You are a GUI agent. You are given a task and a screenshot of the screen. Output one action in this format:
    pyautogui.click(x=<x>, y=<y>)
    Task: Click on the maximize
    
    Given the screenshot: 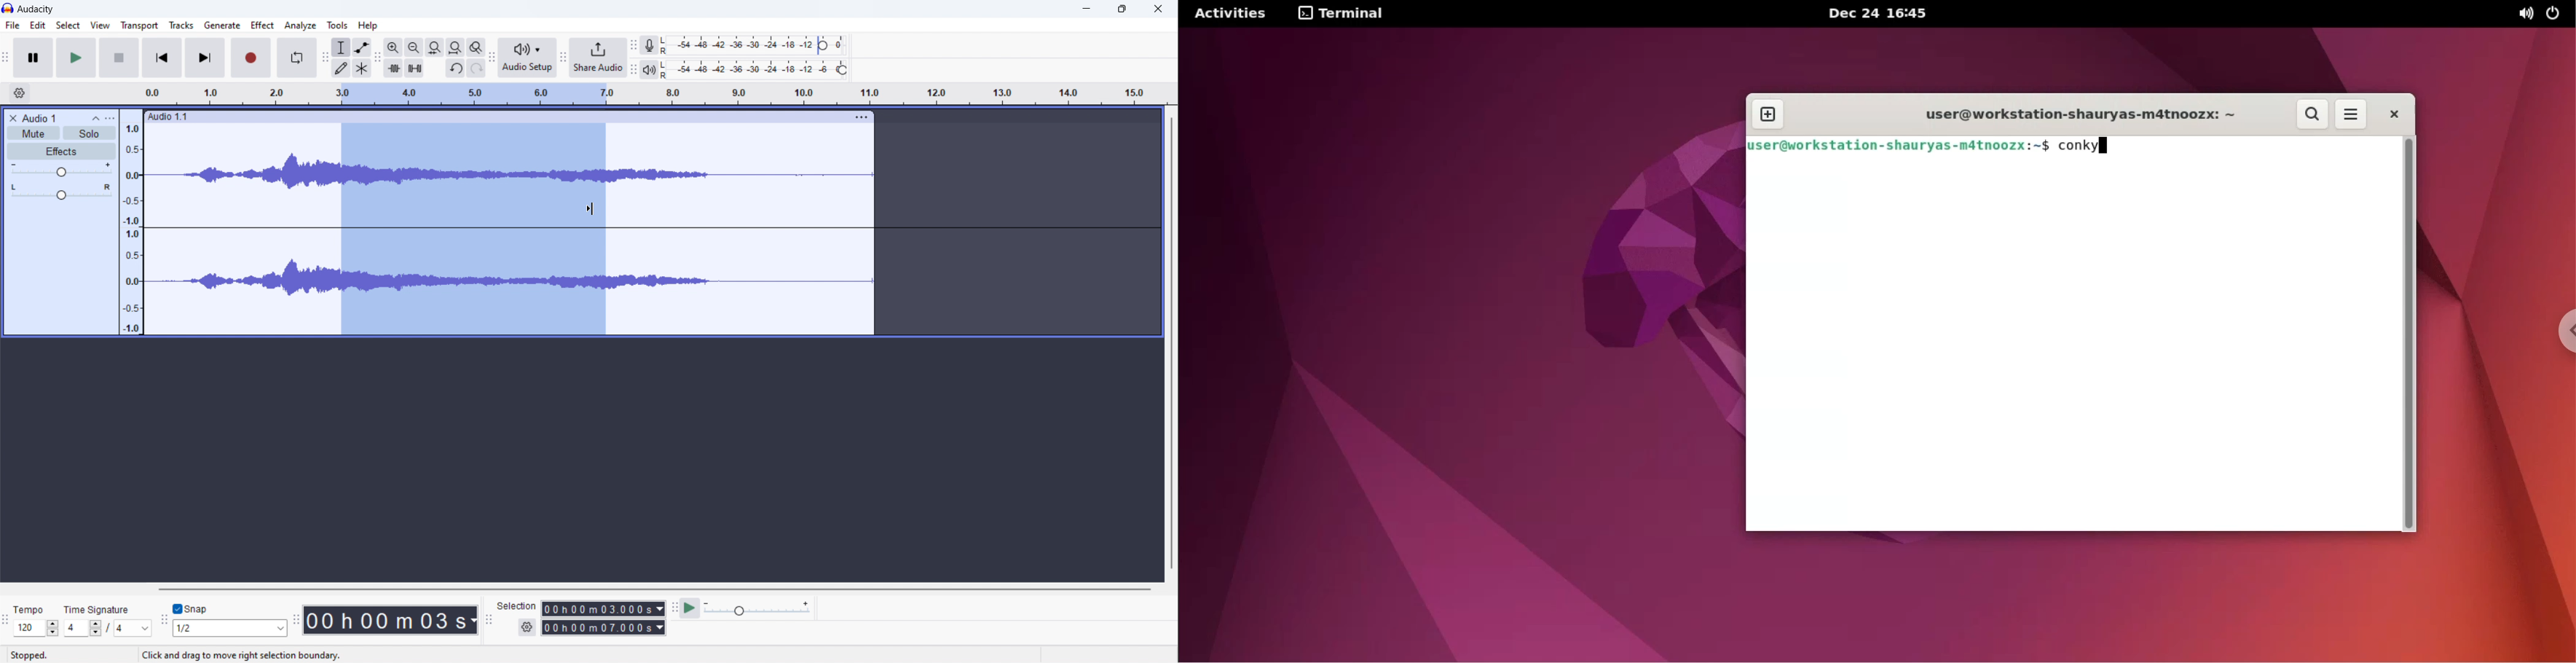 What is the action you would take?
    pyautogui.click(x=1122, y=9)
    